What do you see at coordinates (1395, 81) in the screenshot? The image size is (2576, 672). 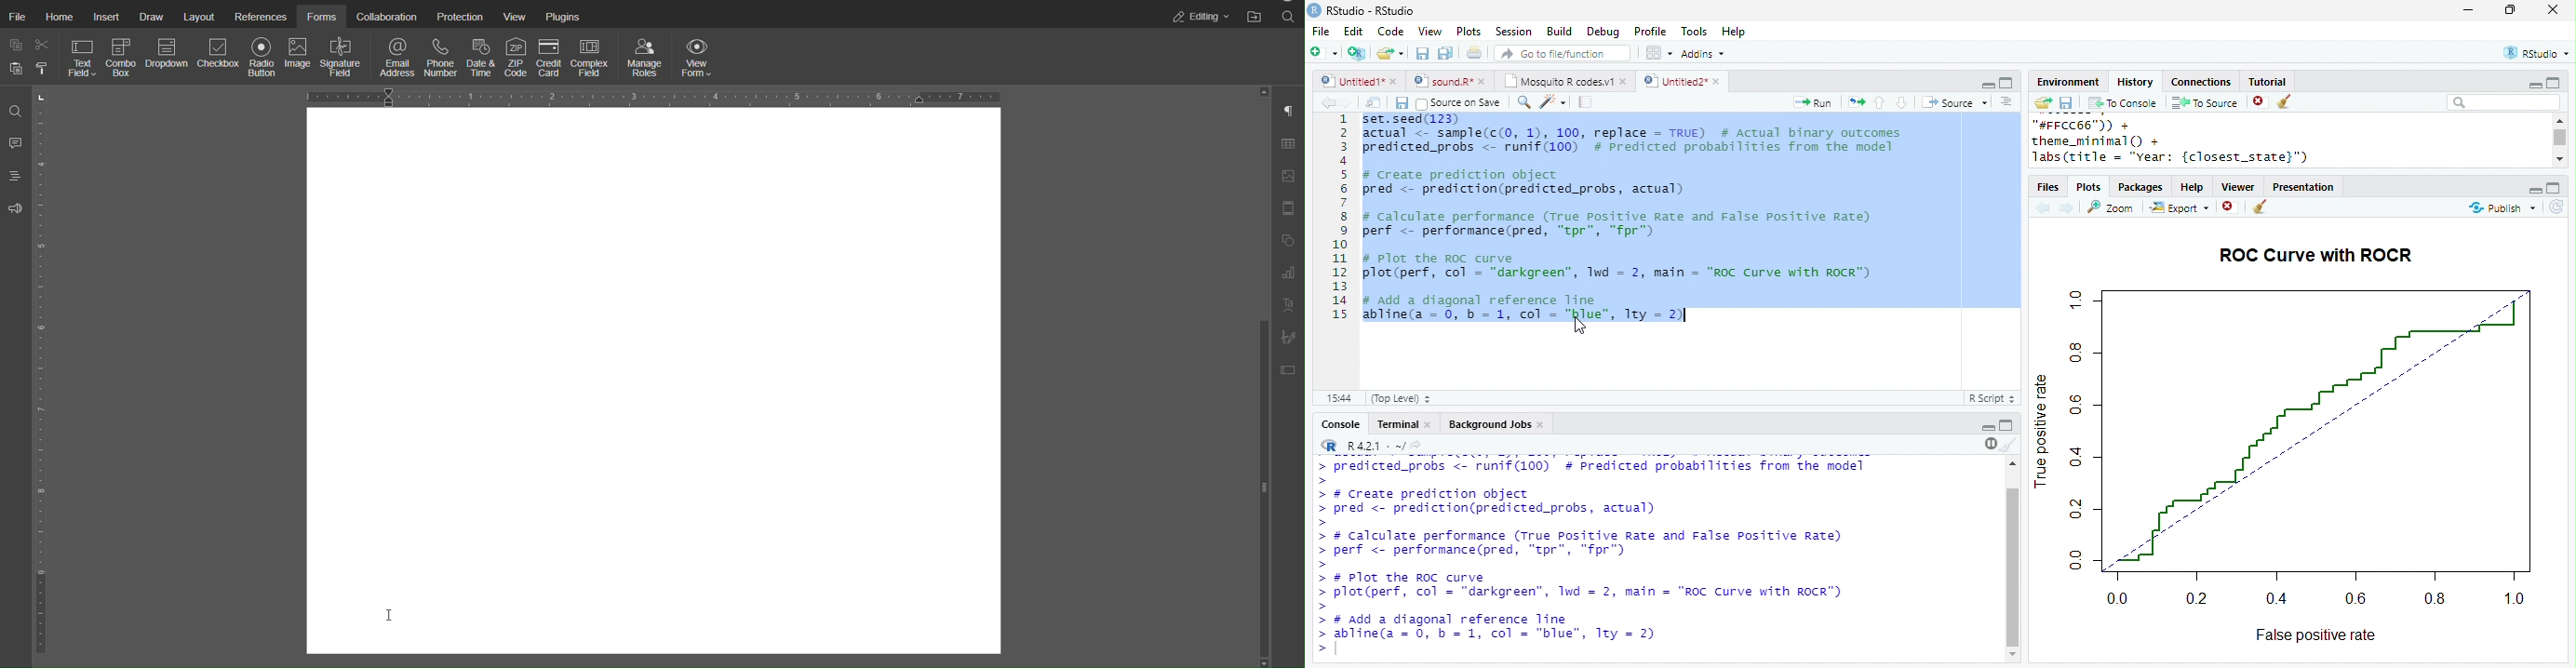 I see `close` at bounding box center [1395, 81].